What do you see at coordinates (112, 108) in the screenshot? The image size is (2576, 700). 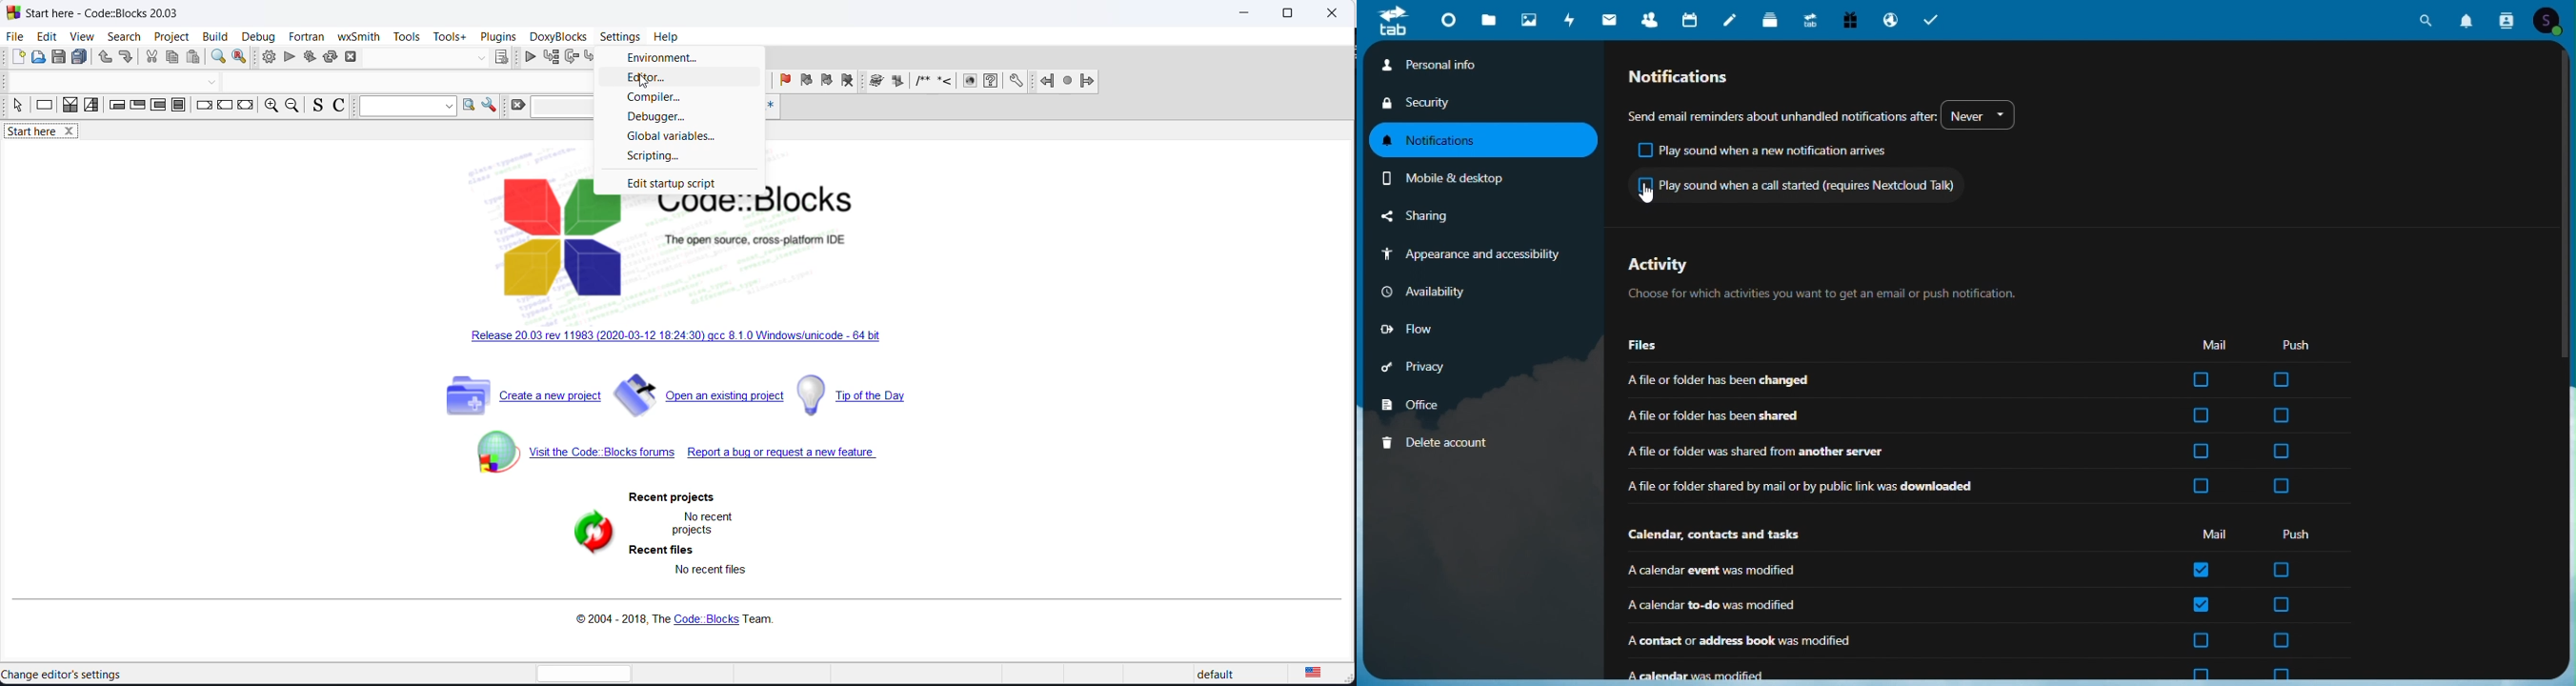 I see `entry condition loop` at bounding box center [112, 108].